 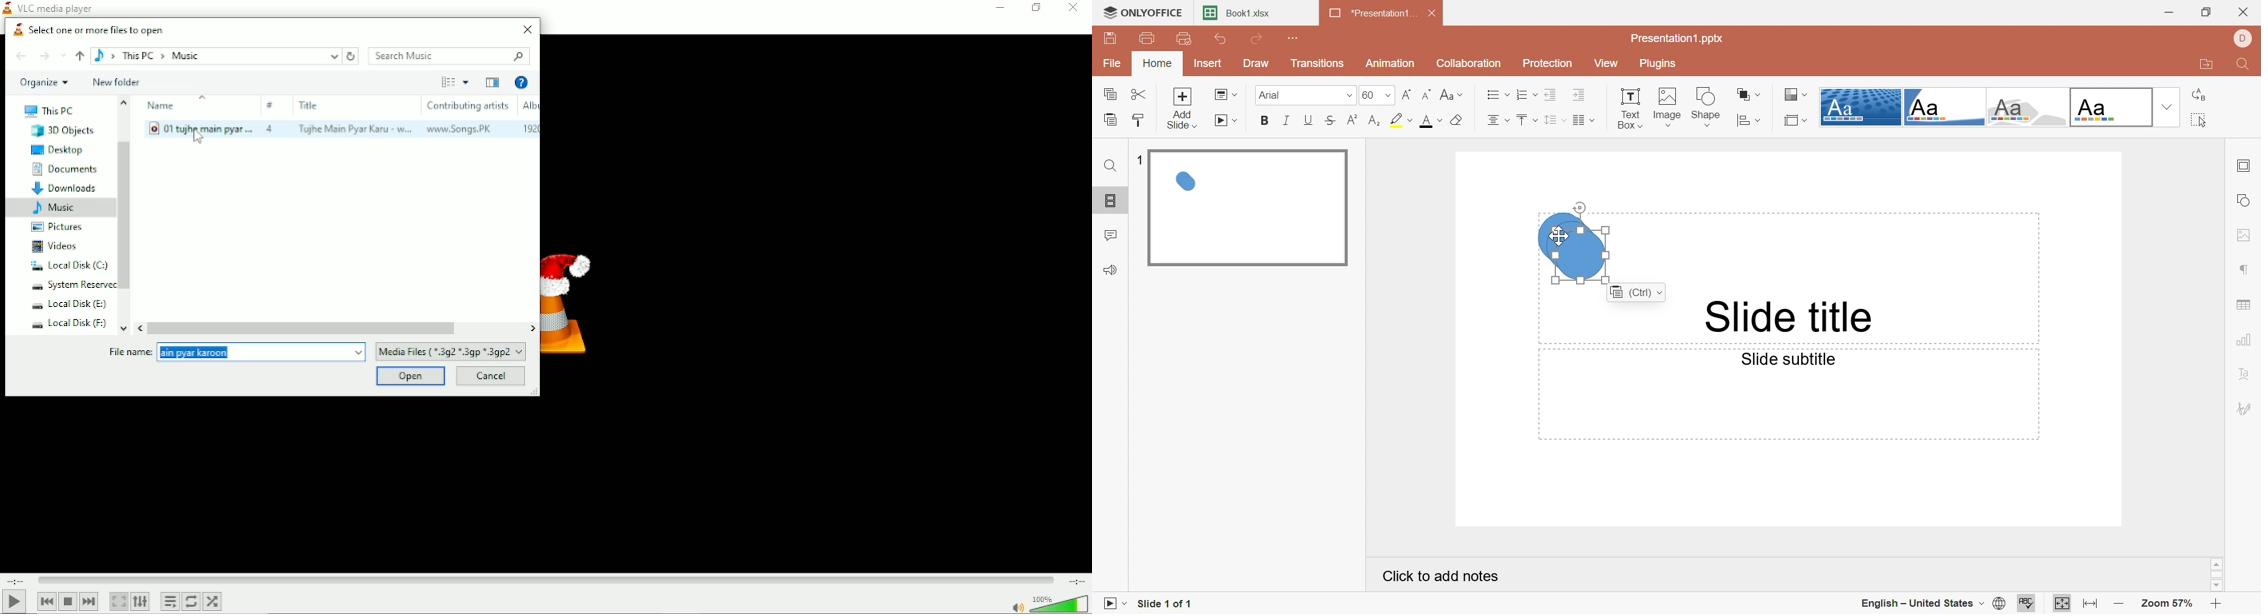 What do you see at coordinates (2028, 107) in the screenshot?
I see `Turtle` at bounding box center [2028, 107].